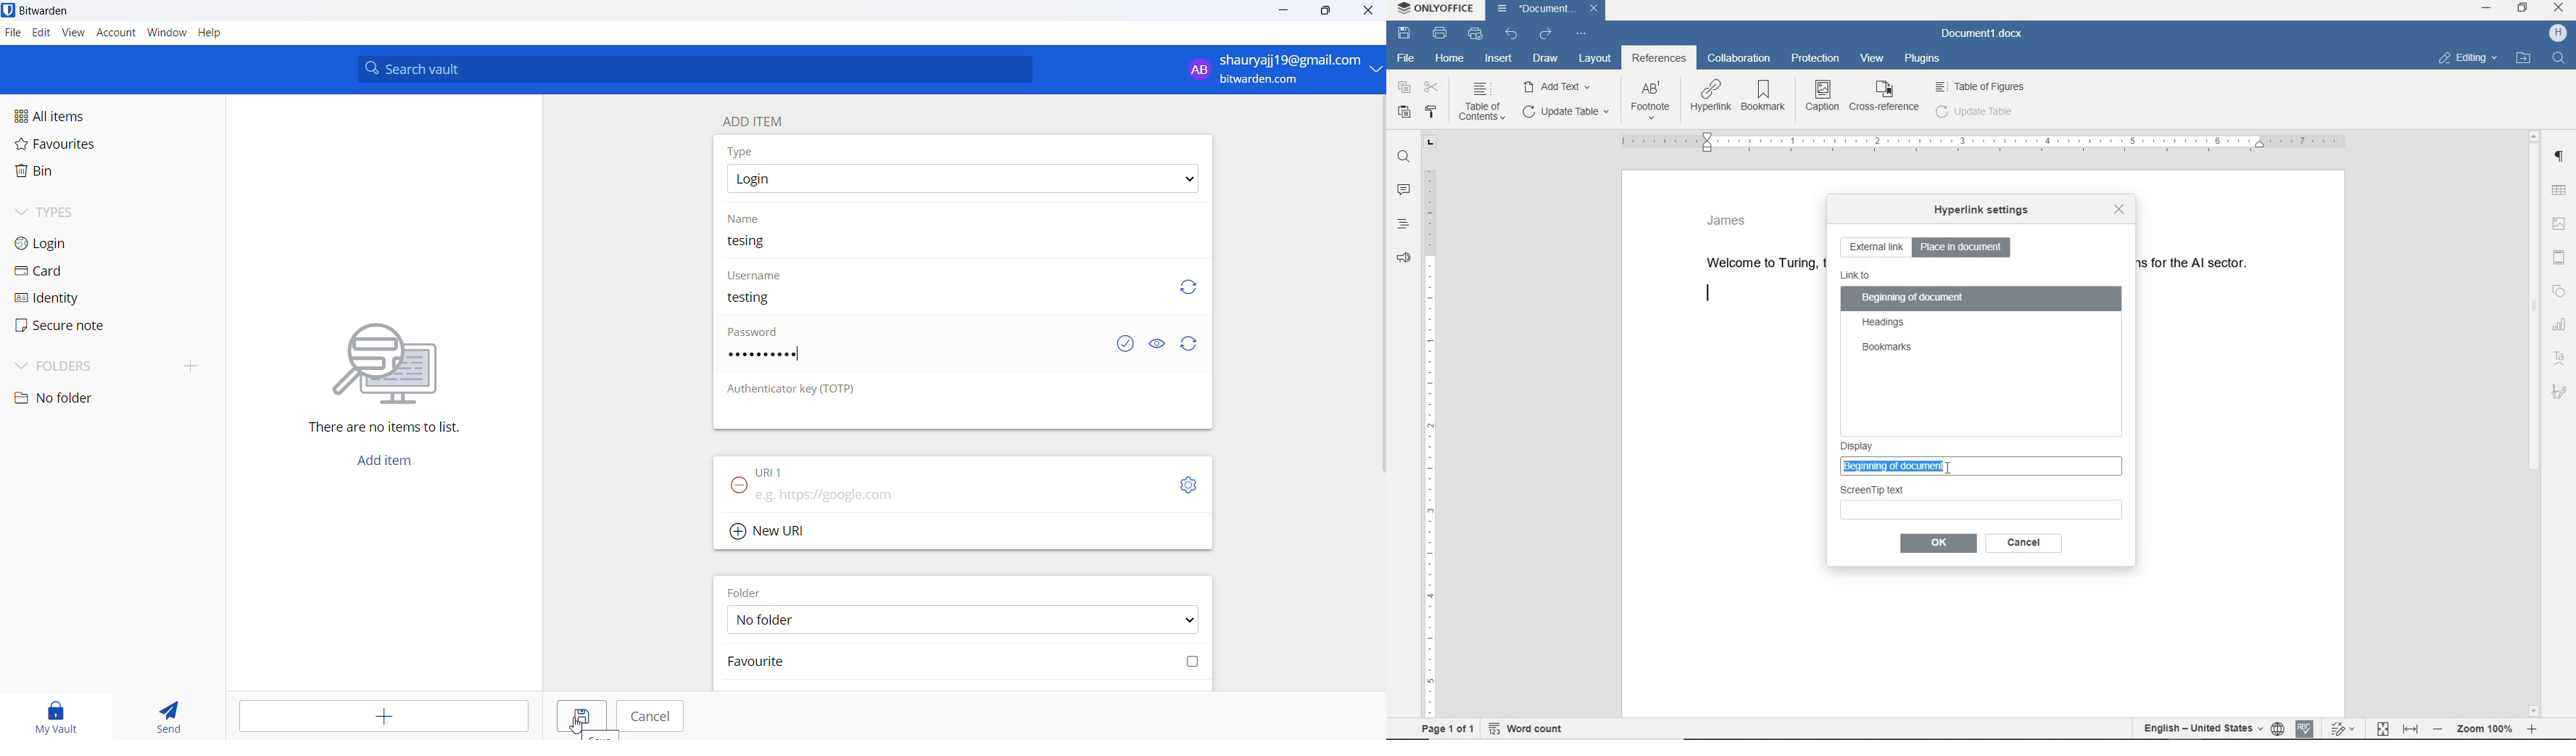 The height and width of the screenshot is (756, 2576). What do you see at coordinates (1485, 102) in the screenshot?
I see `TABLE OF CONTENTS` at bounding box center [1485, 102].